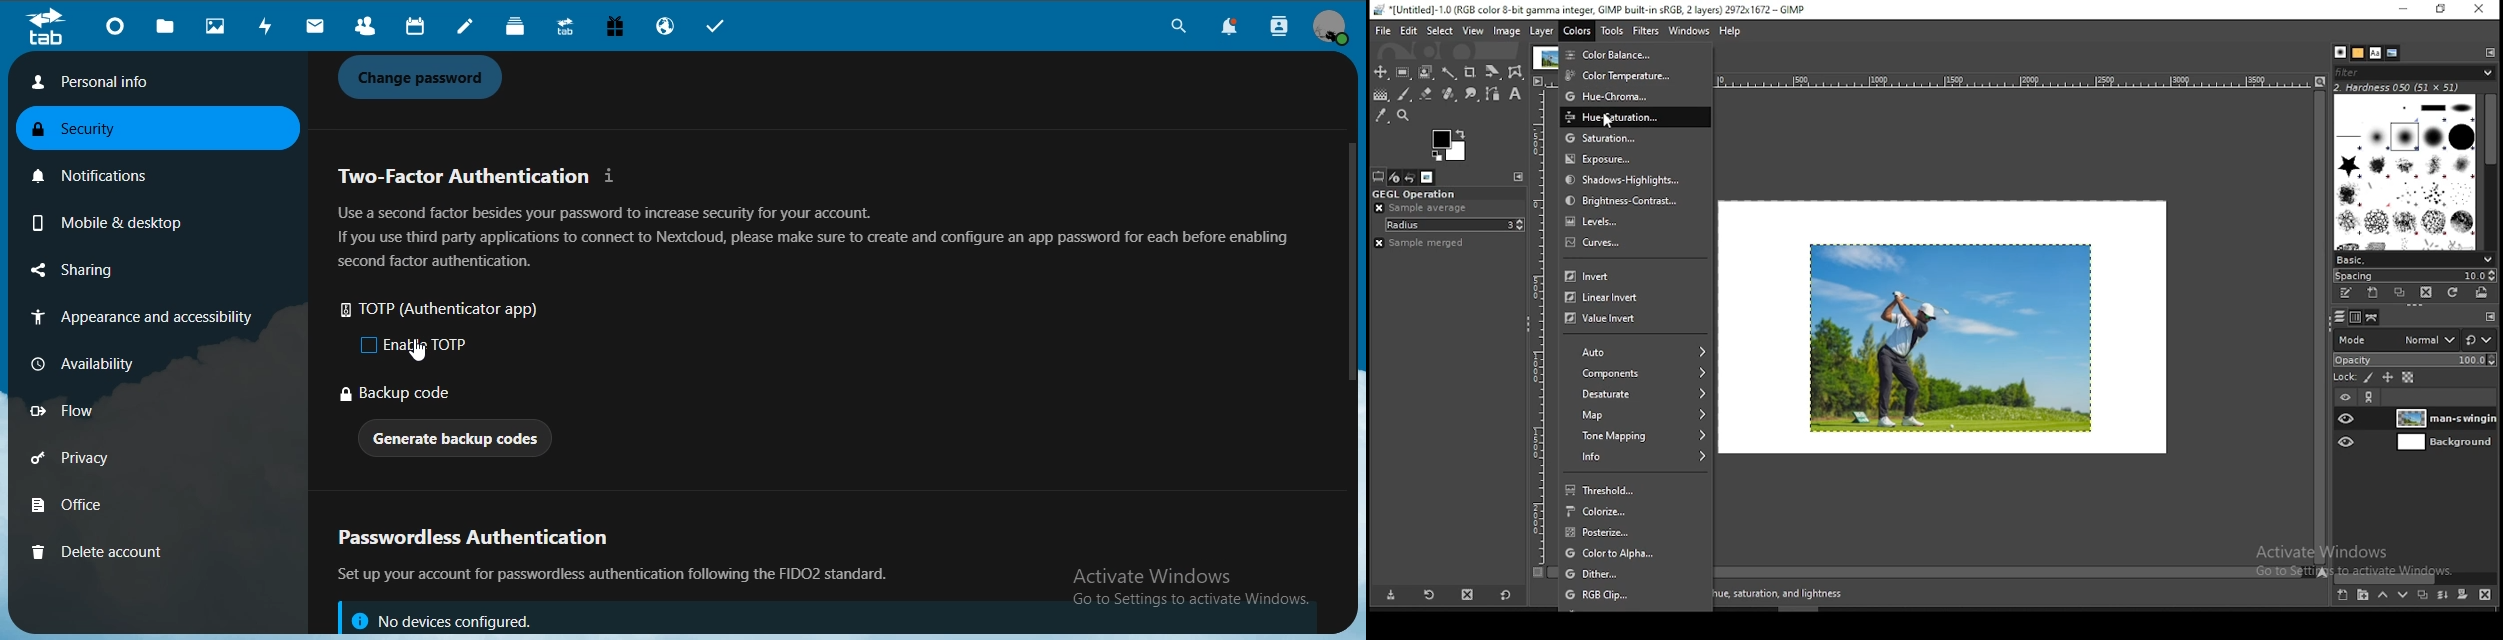 Image resolution: width=2520 pixels, height=644 pixels. I want to click on availability, so click(94, 362).